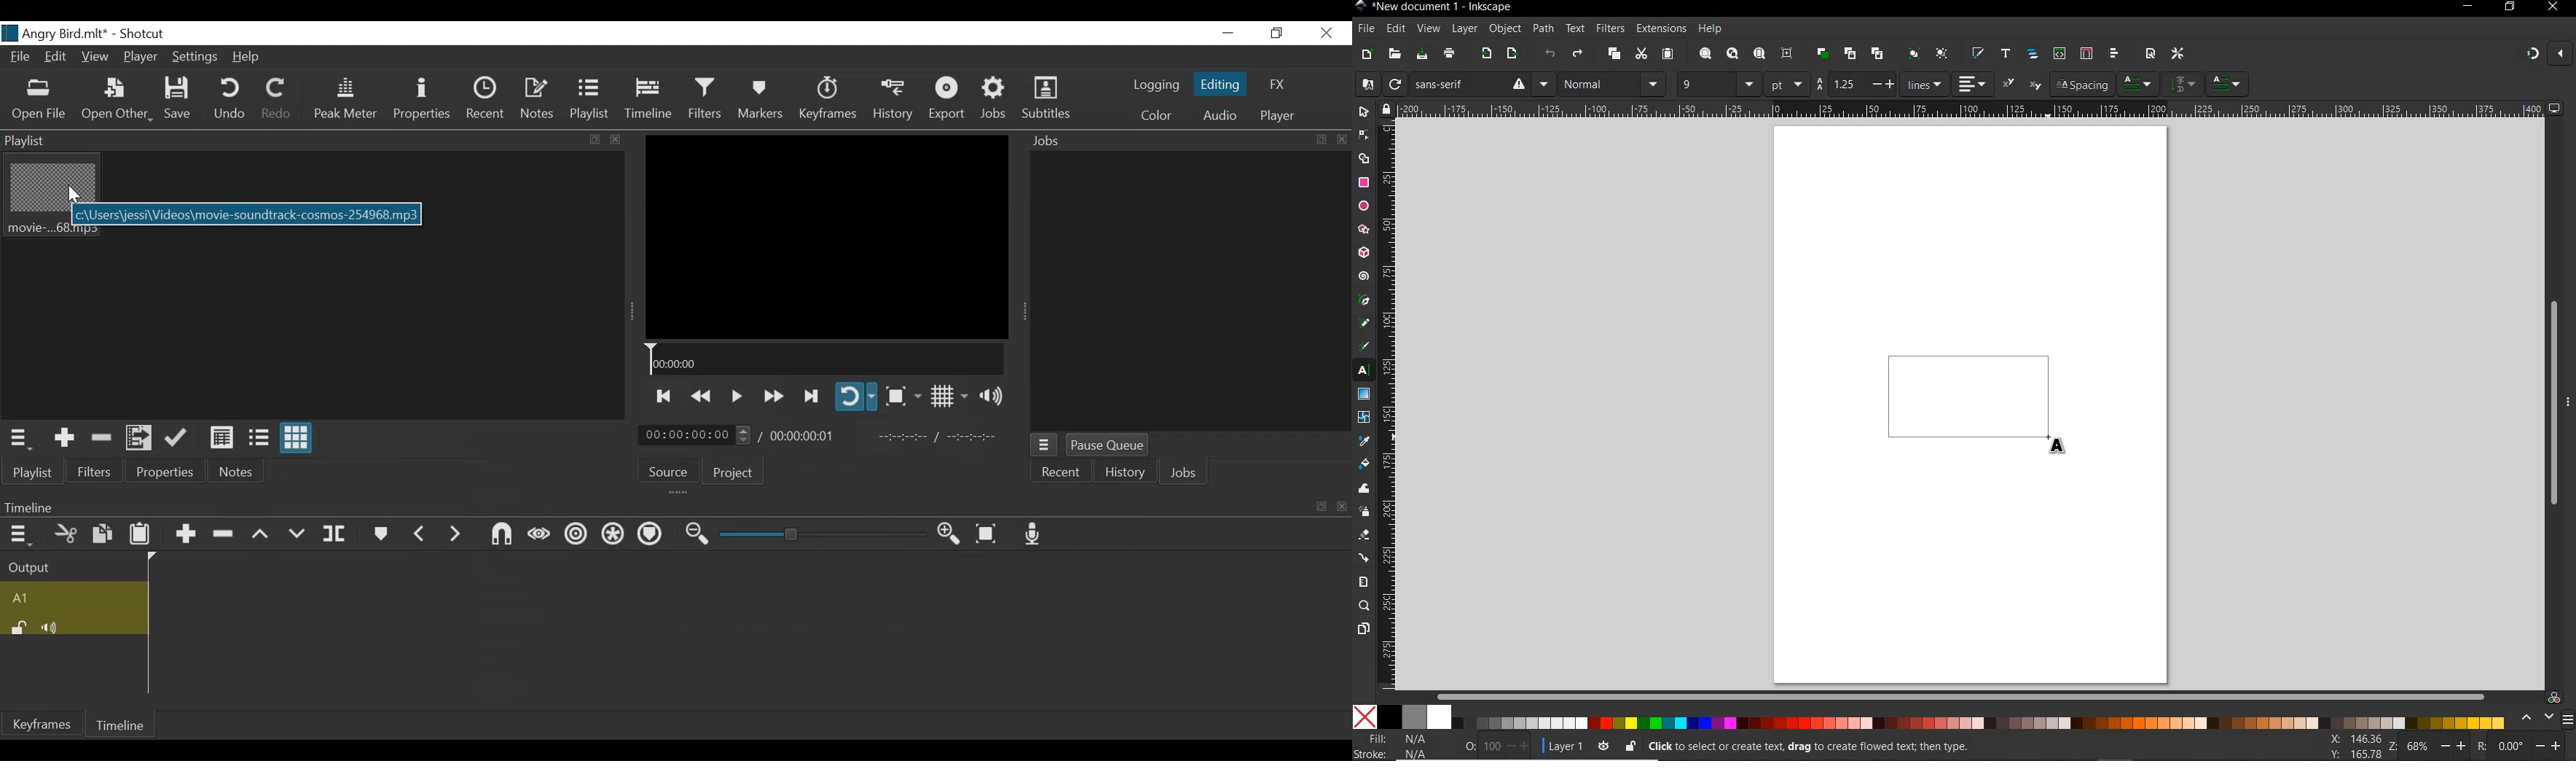  Describe the element at coordinates (163, 471) in the screenshot. I see `Properties` at that location.